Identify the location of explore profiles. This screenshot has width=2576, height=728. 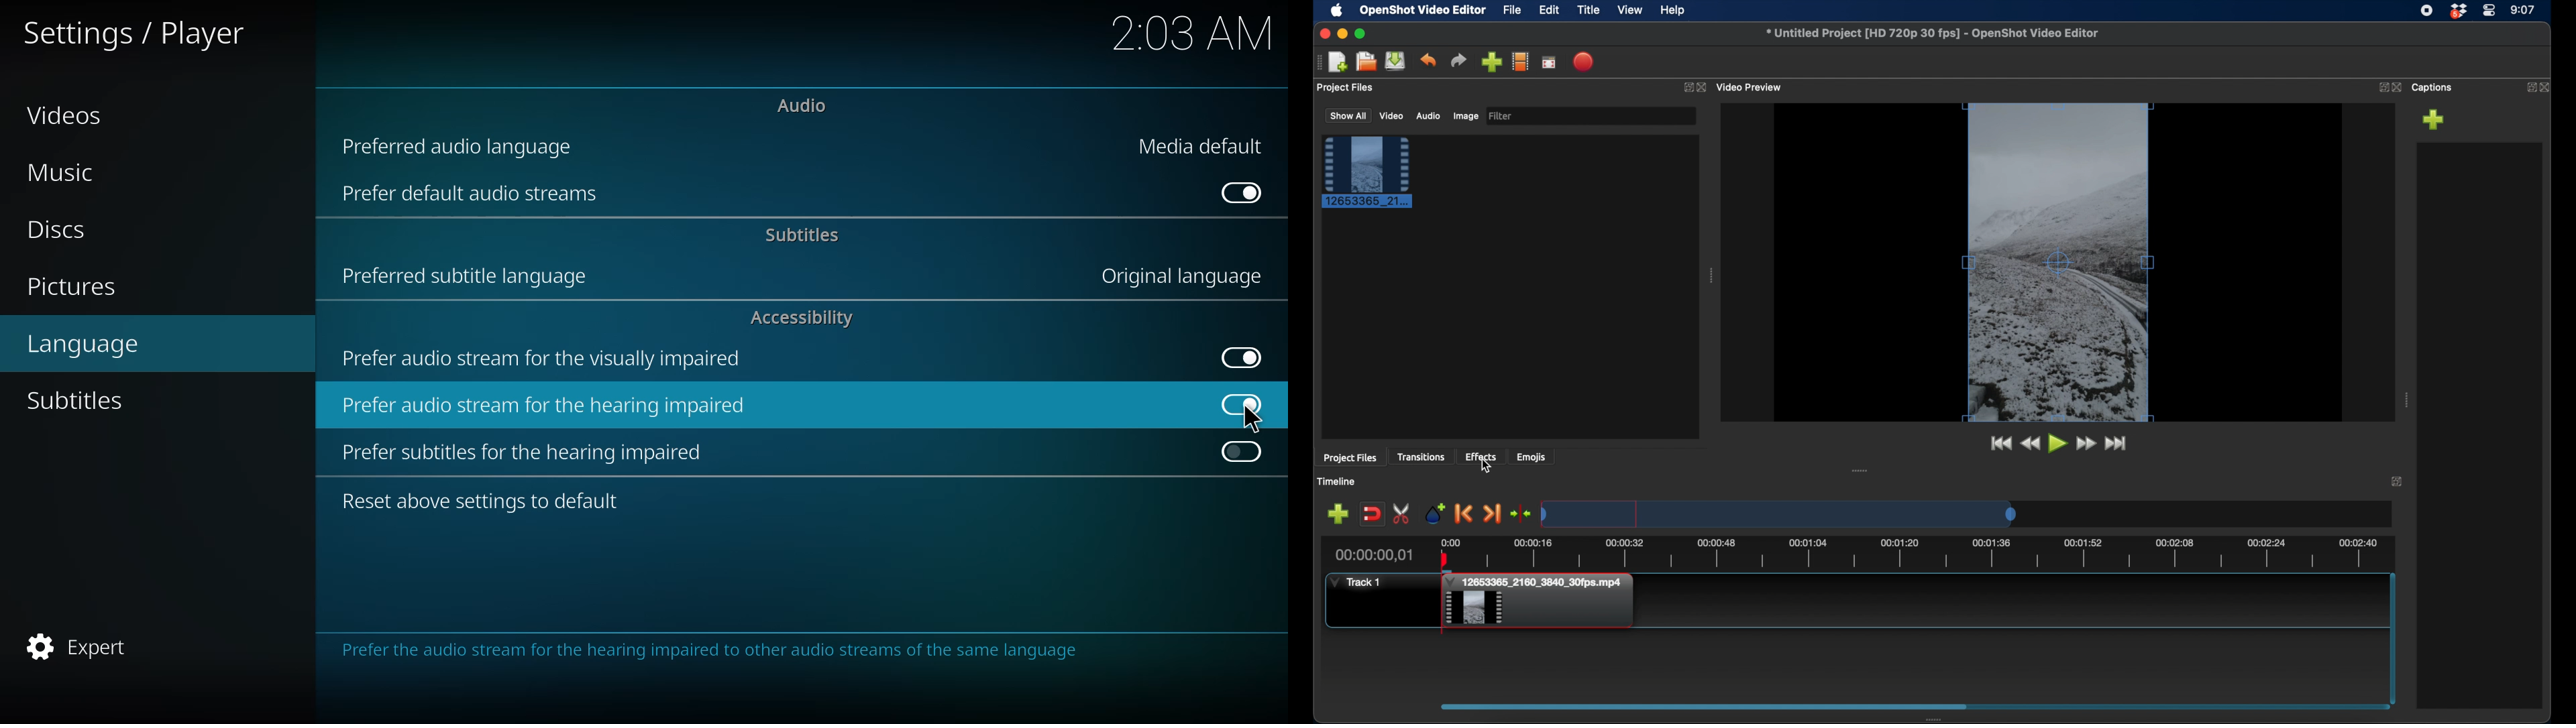
(1521, 62).